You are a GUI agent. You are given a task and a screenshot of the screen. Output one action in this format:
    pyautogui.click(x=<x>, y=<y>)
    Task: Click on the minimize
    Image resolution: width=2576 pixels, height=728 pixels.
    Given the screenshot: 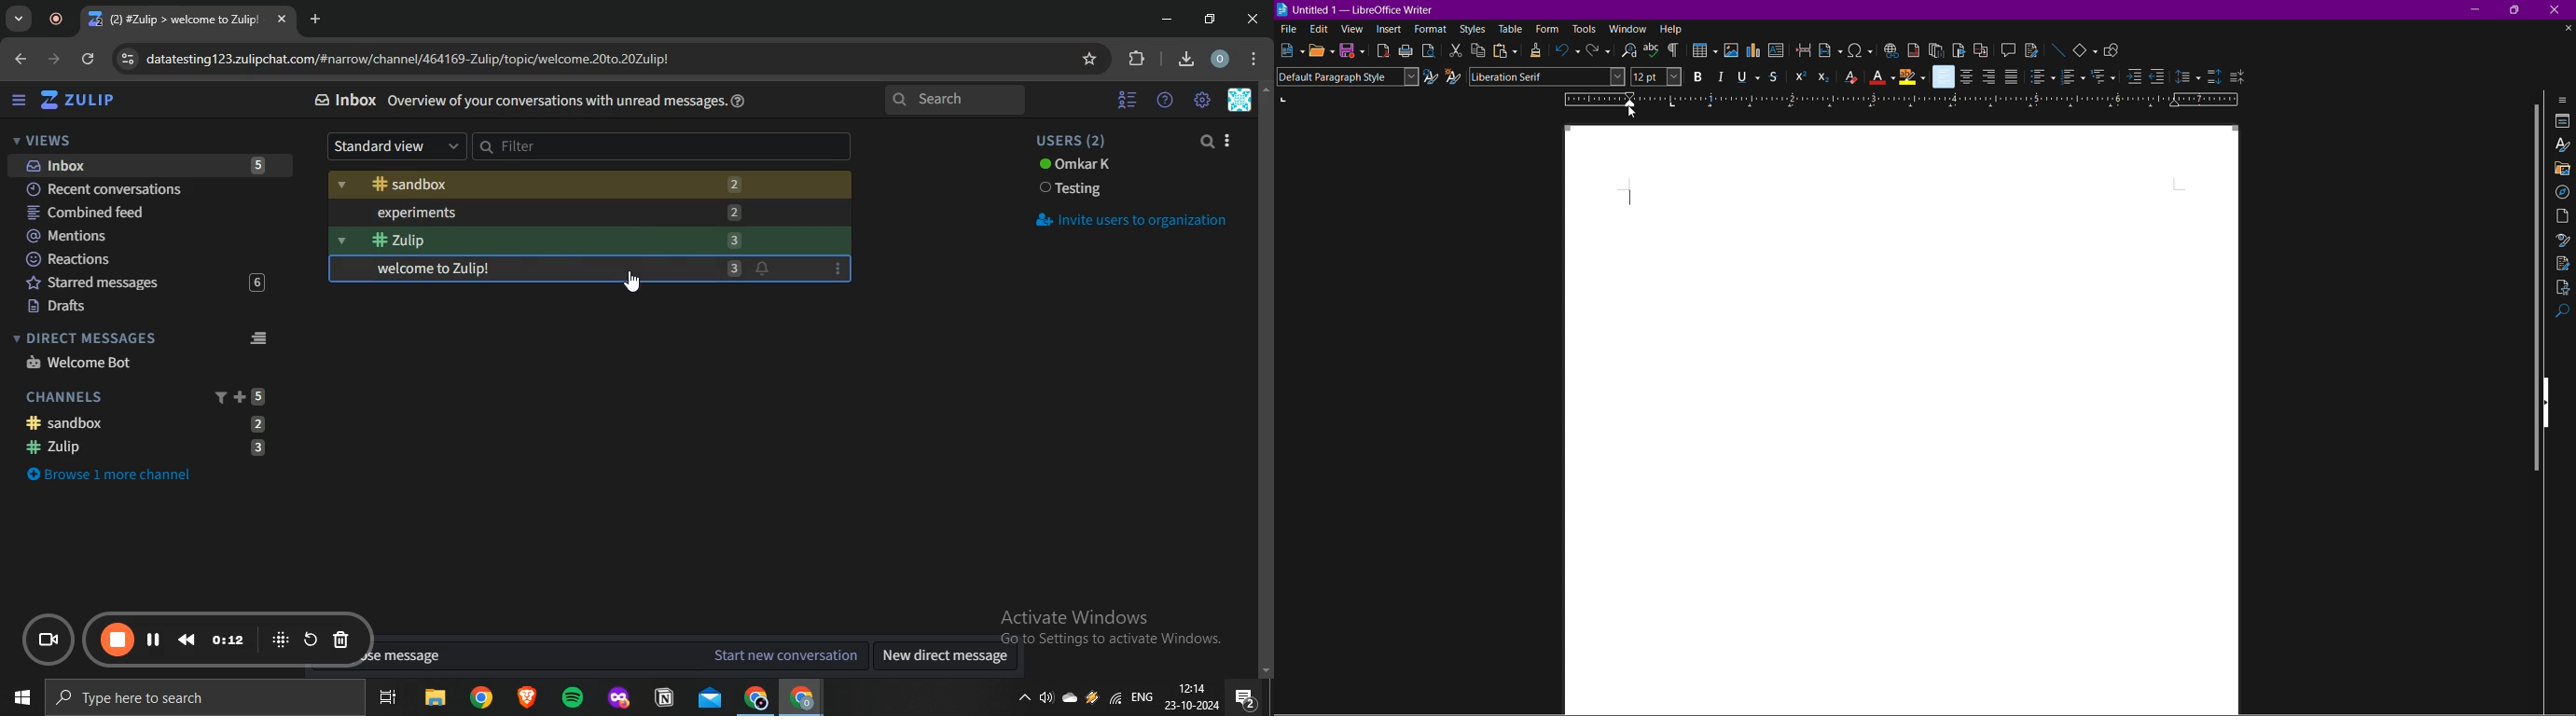 What is the action you would take?
    pyautogui.click(x=1167, y=20)
    